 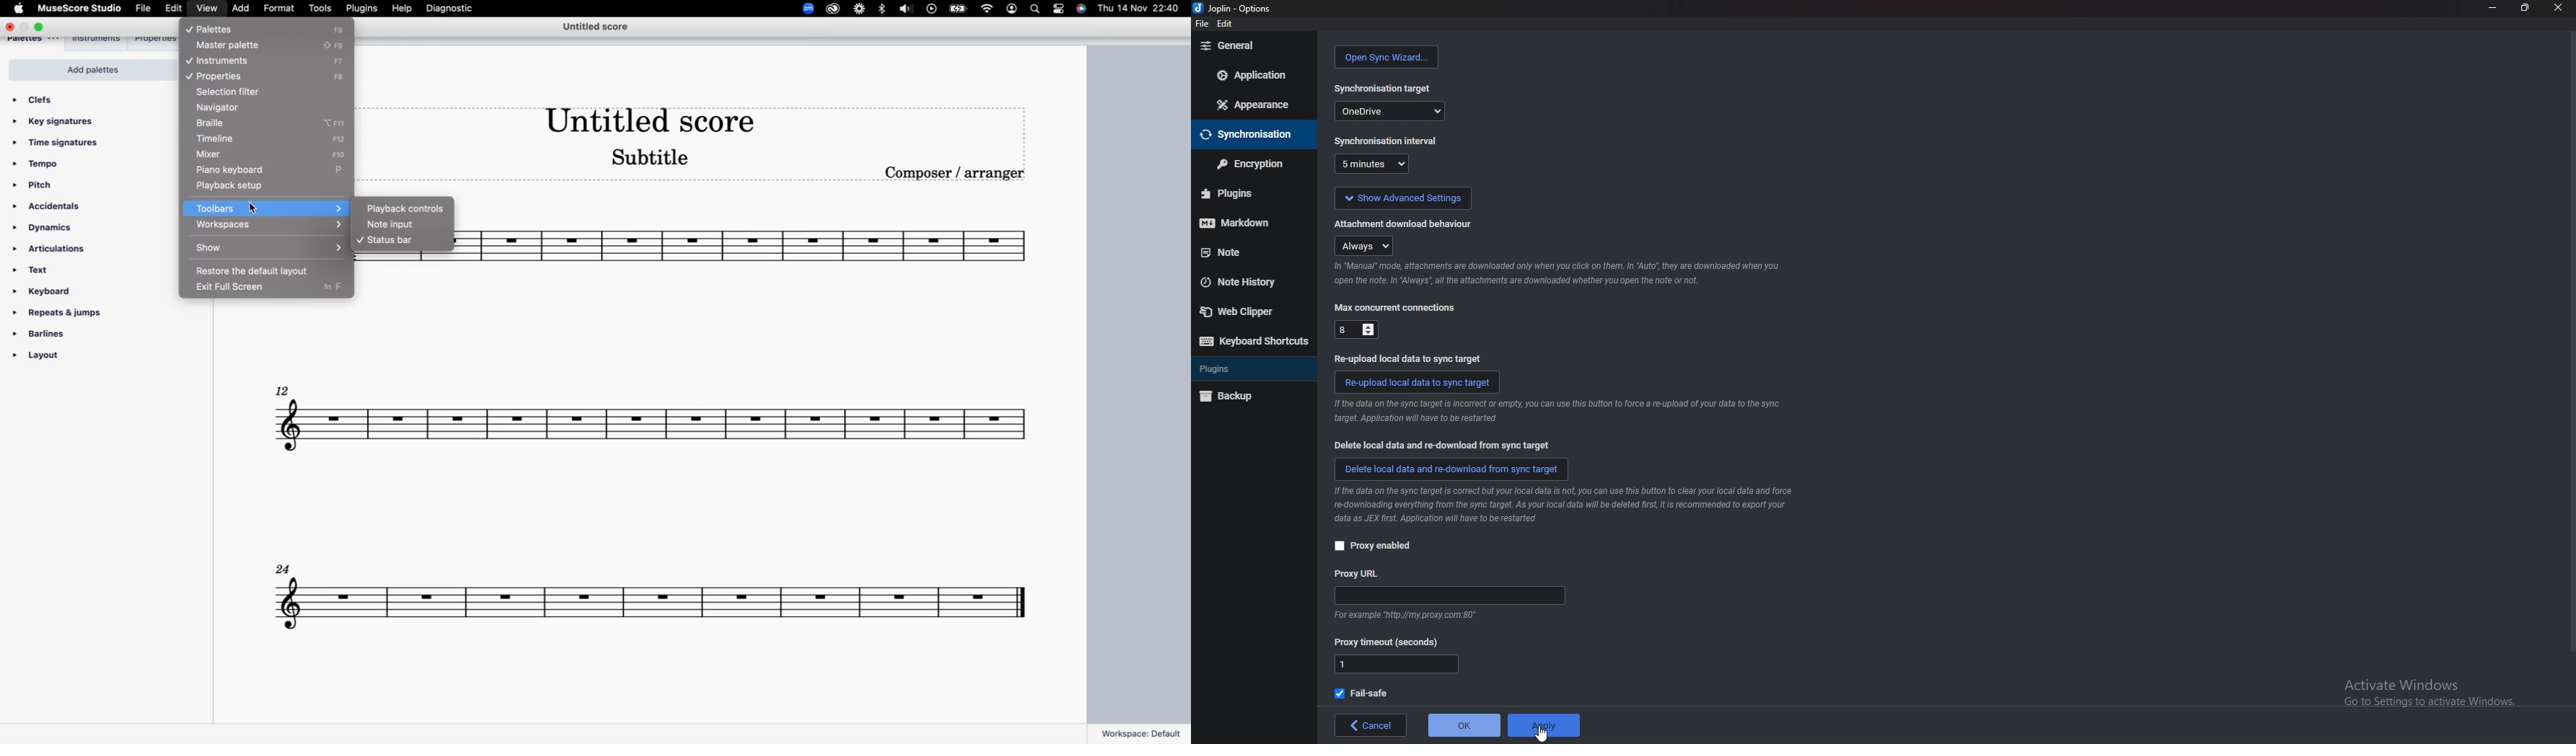 What do you see at coordinates (1374, 164) in the screenshot?
I see `5 minutes` at bounding box center [1374, 164].